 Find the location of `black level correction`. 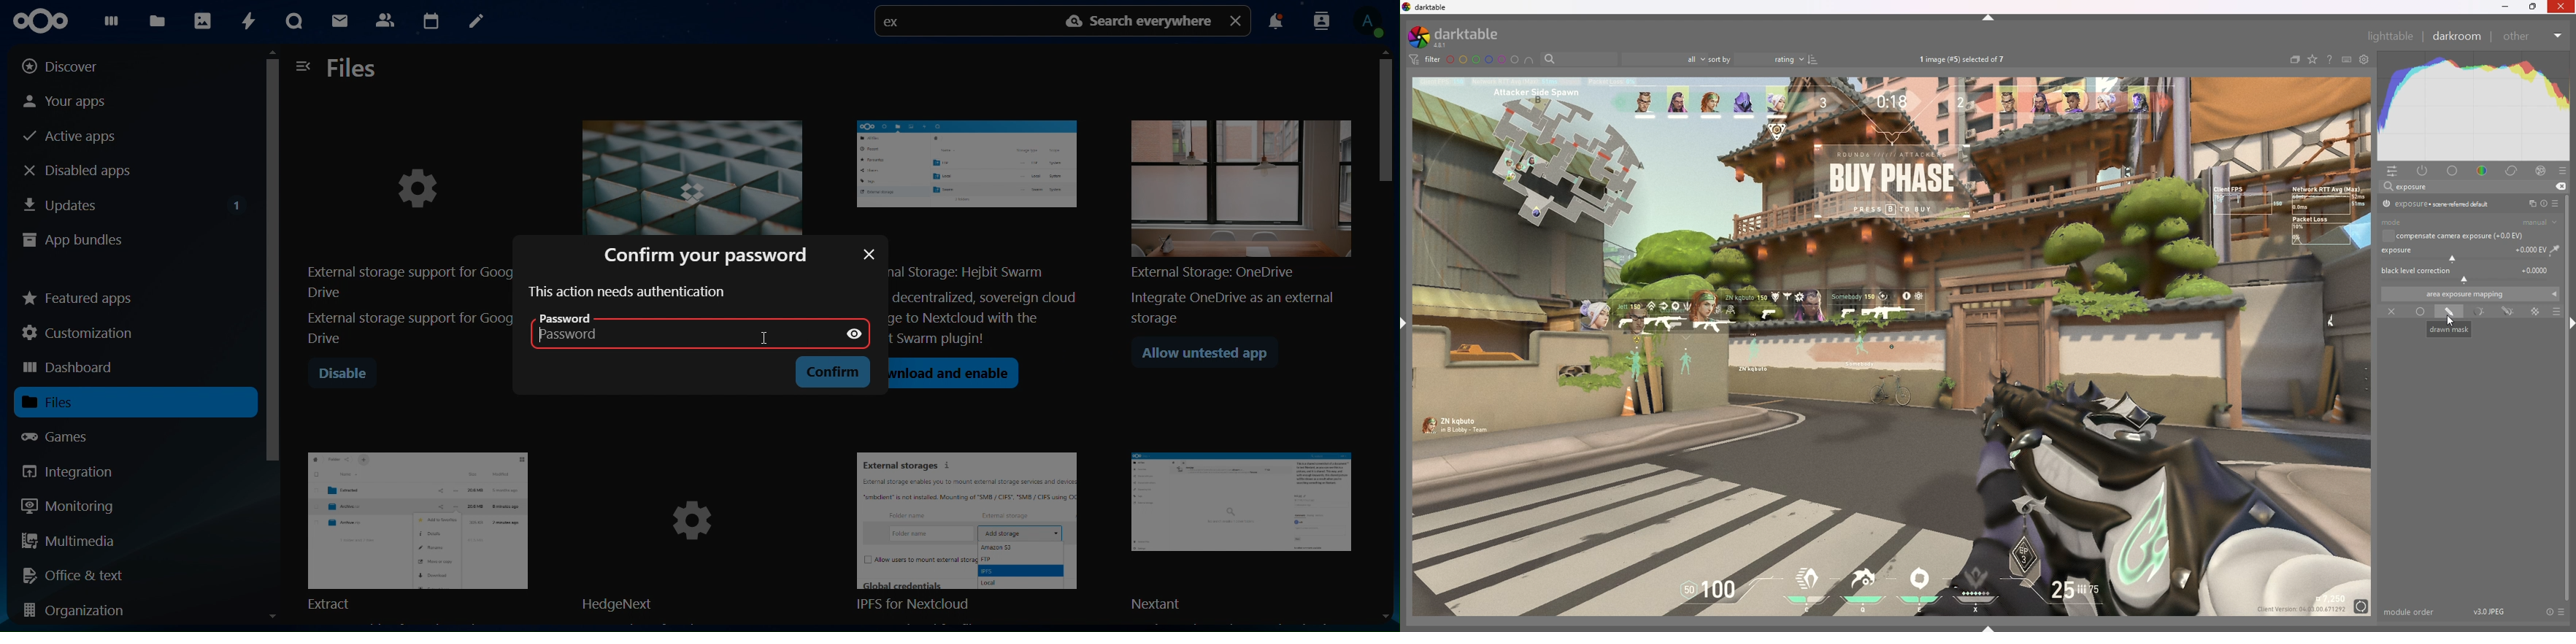

black level correction is located at coordinates (2469, 274).